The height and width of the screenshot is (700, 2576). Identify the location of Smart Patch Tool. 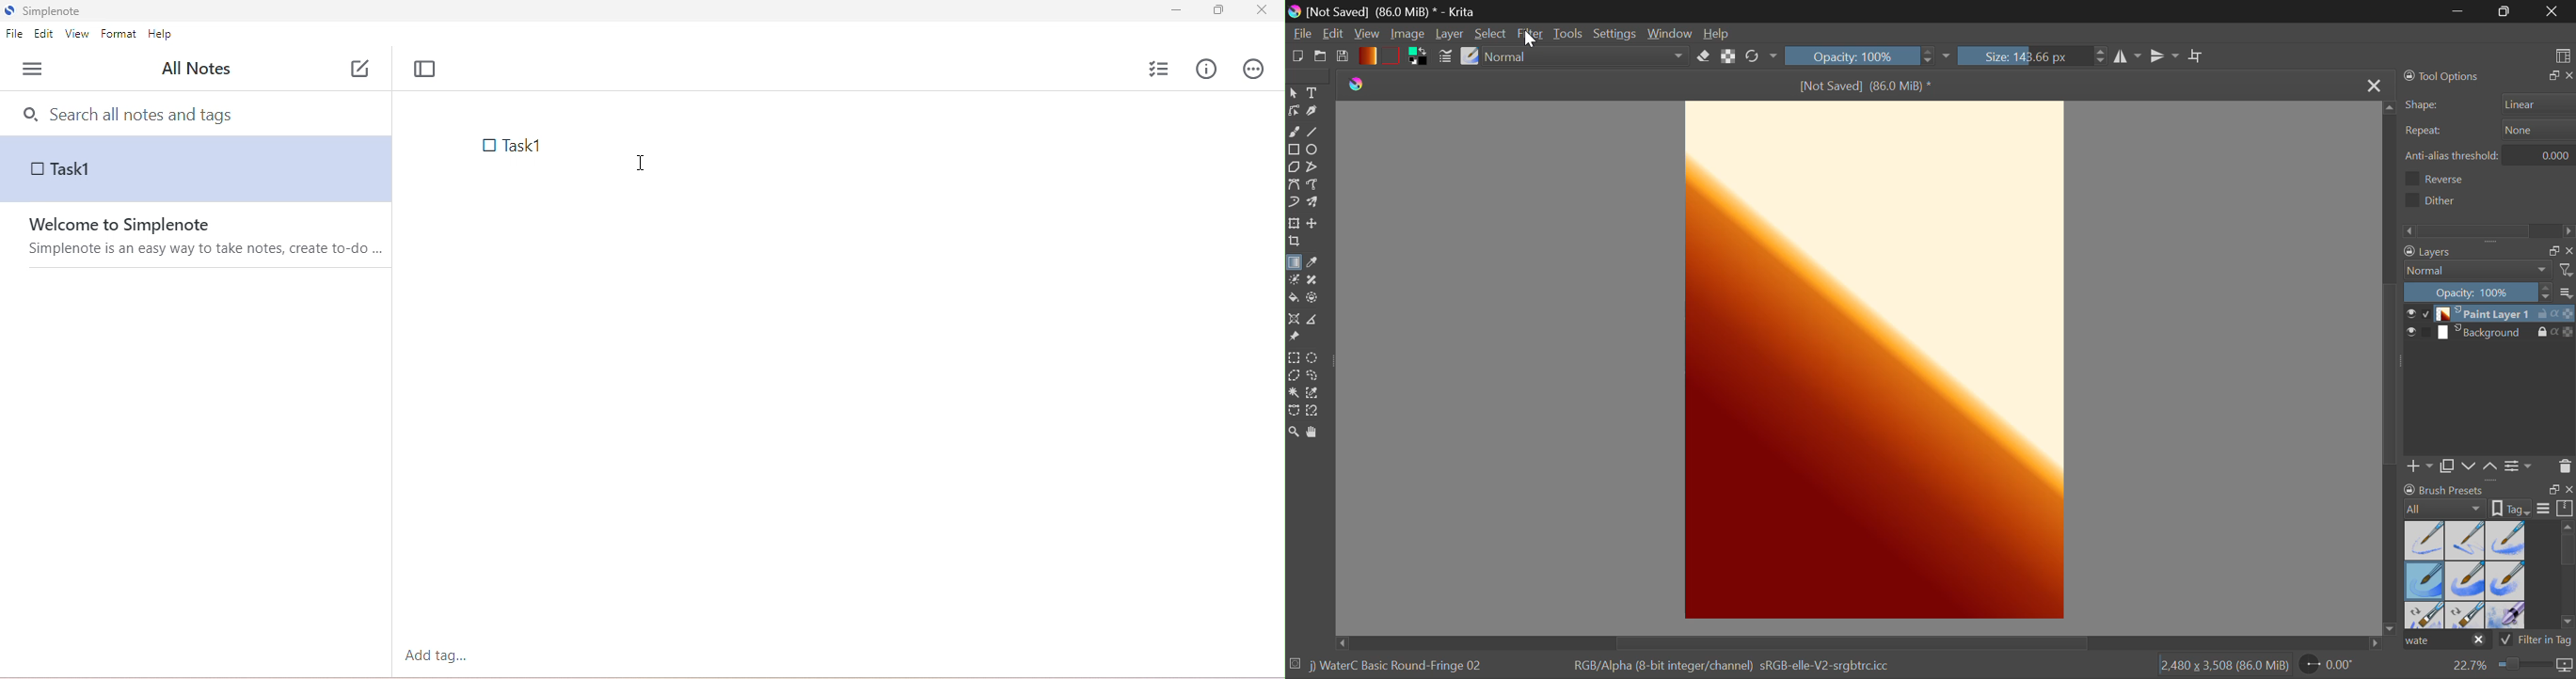
(1317, 280).